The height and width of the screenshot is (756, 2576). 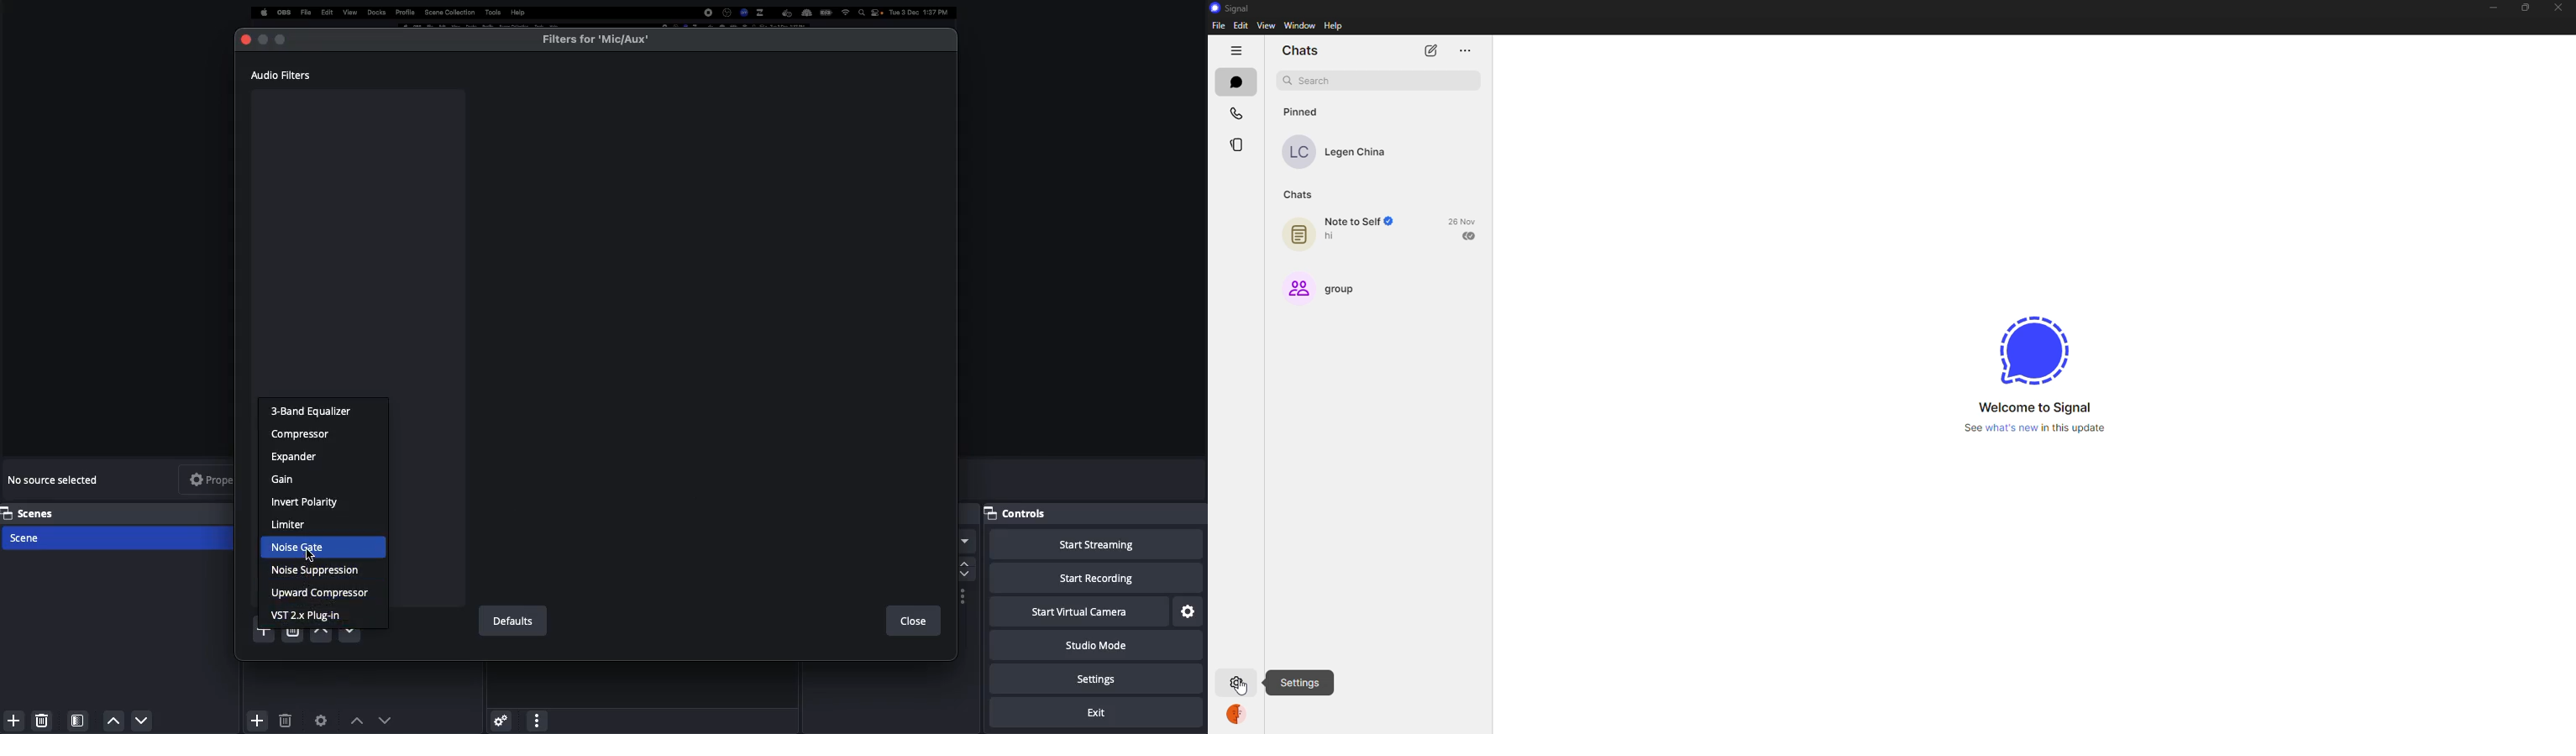 What do you see at coordinates (1326, 291) in the screenshot?
I see `group` at bounding box center [1326, 291].